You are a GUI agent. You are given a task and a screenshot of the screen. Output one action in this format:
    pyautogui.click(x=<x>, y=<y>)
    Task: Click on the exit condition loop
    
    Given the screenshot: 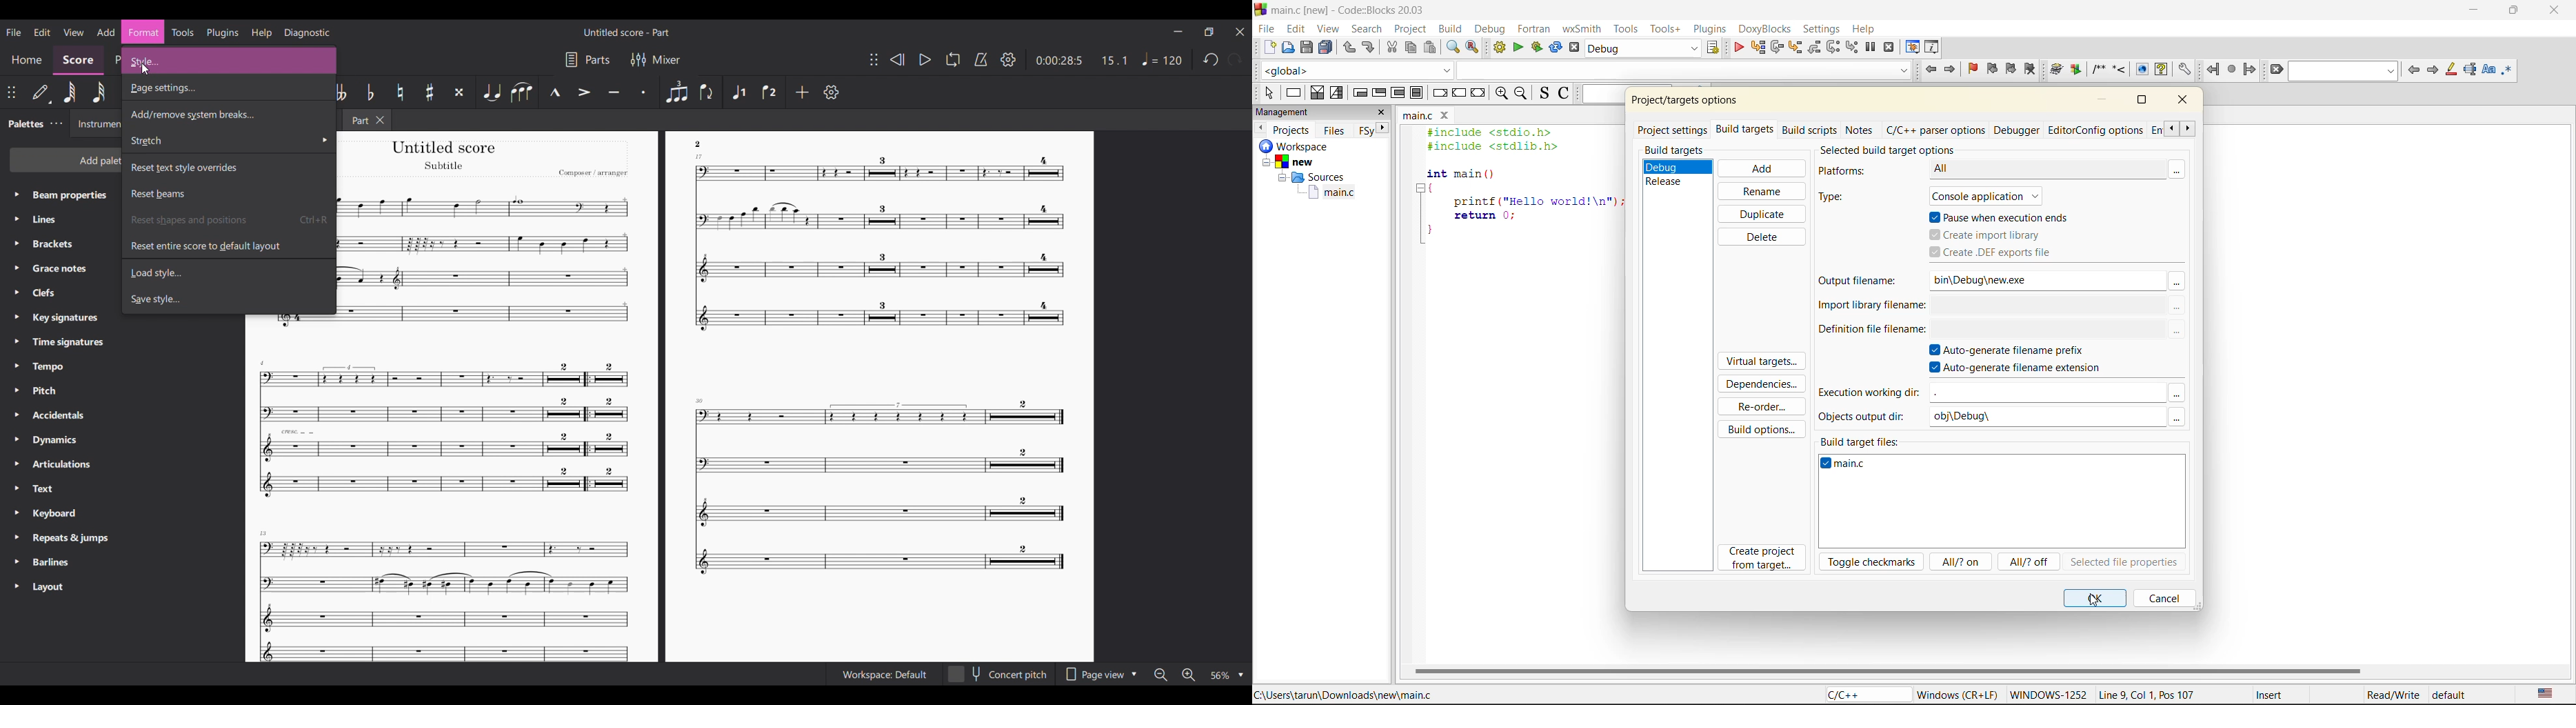 What is the action you would take?
    pyautogui.click(x=1378, y=92)
    